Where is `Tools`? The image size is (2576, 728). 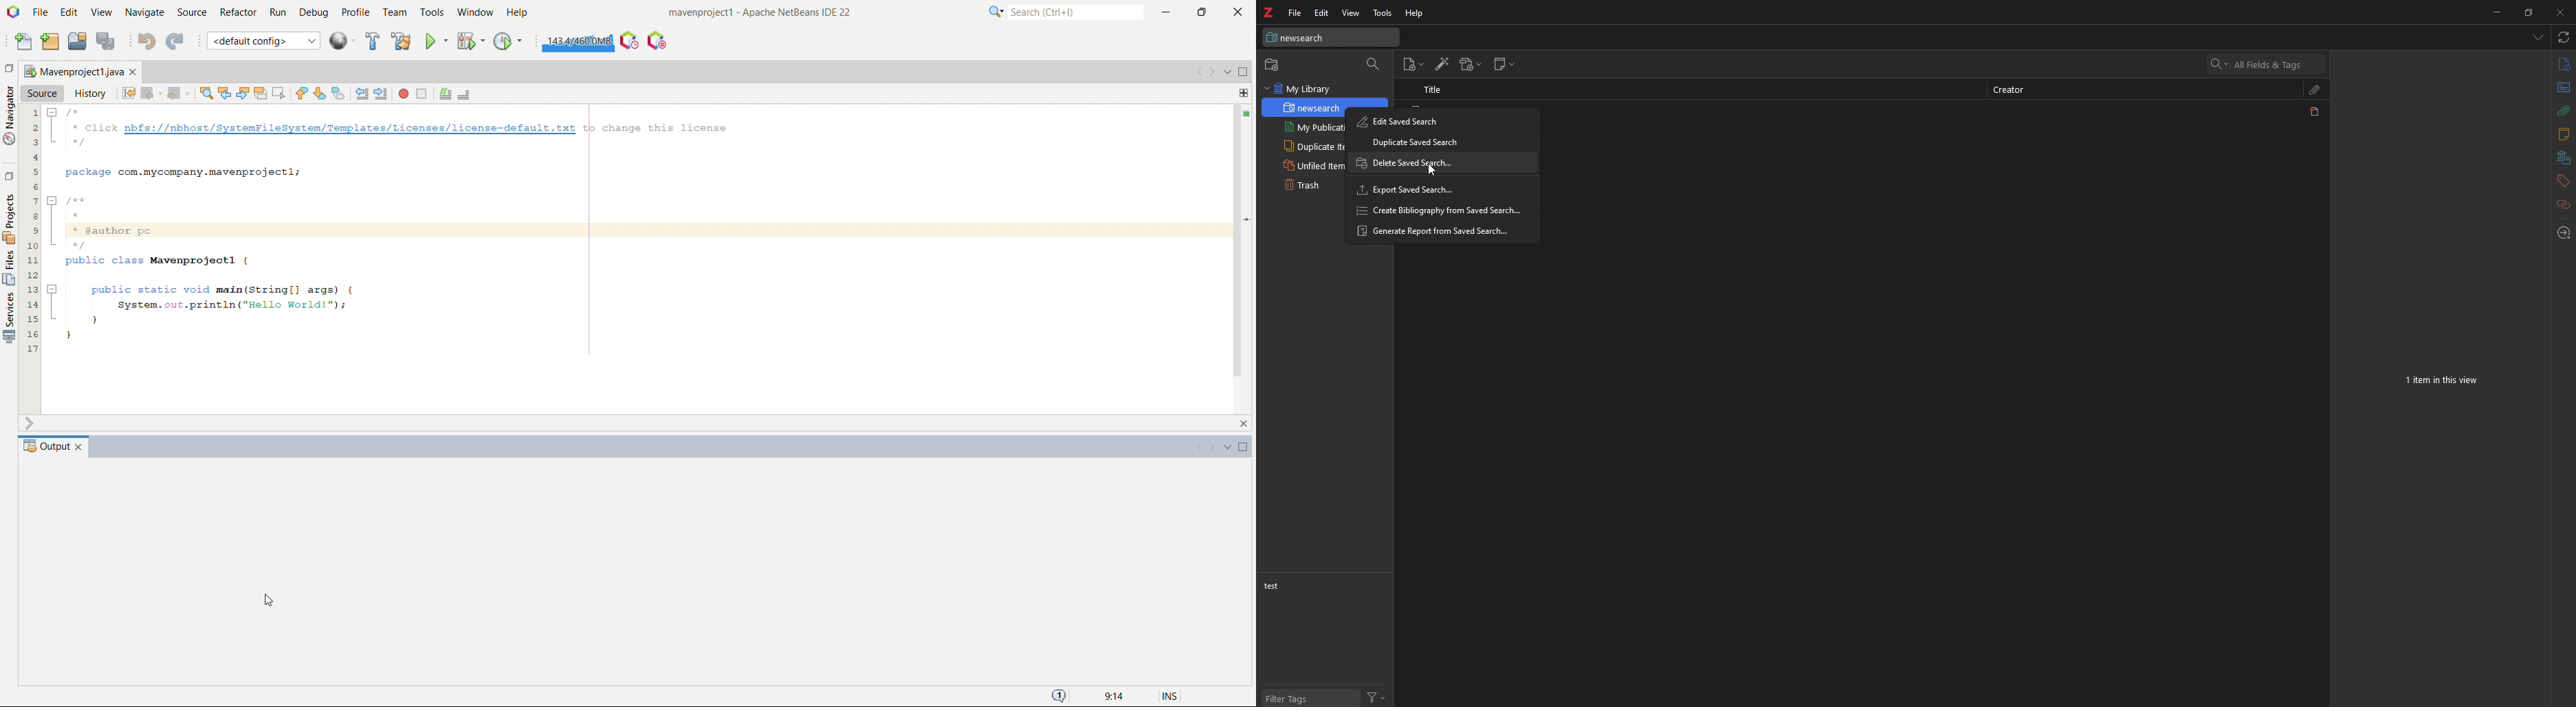 Tools is located at coordinates (1379, 11).